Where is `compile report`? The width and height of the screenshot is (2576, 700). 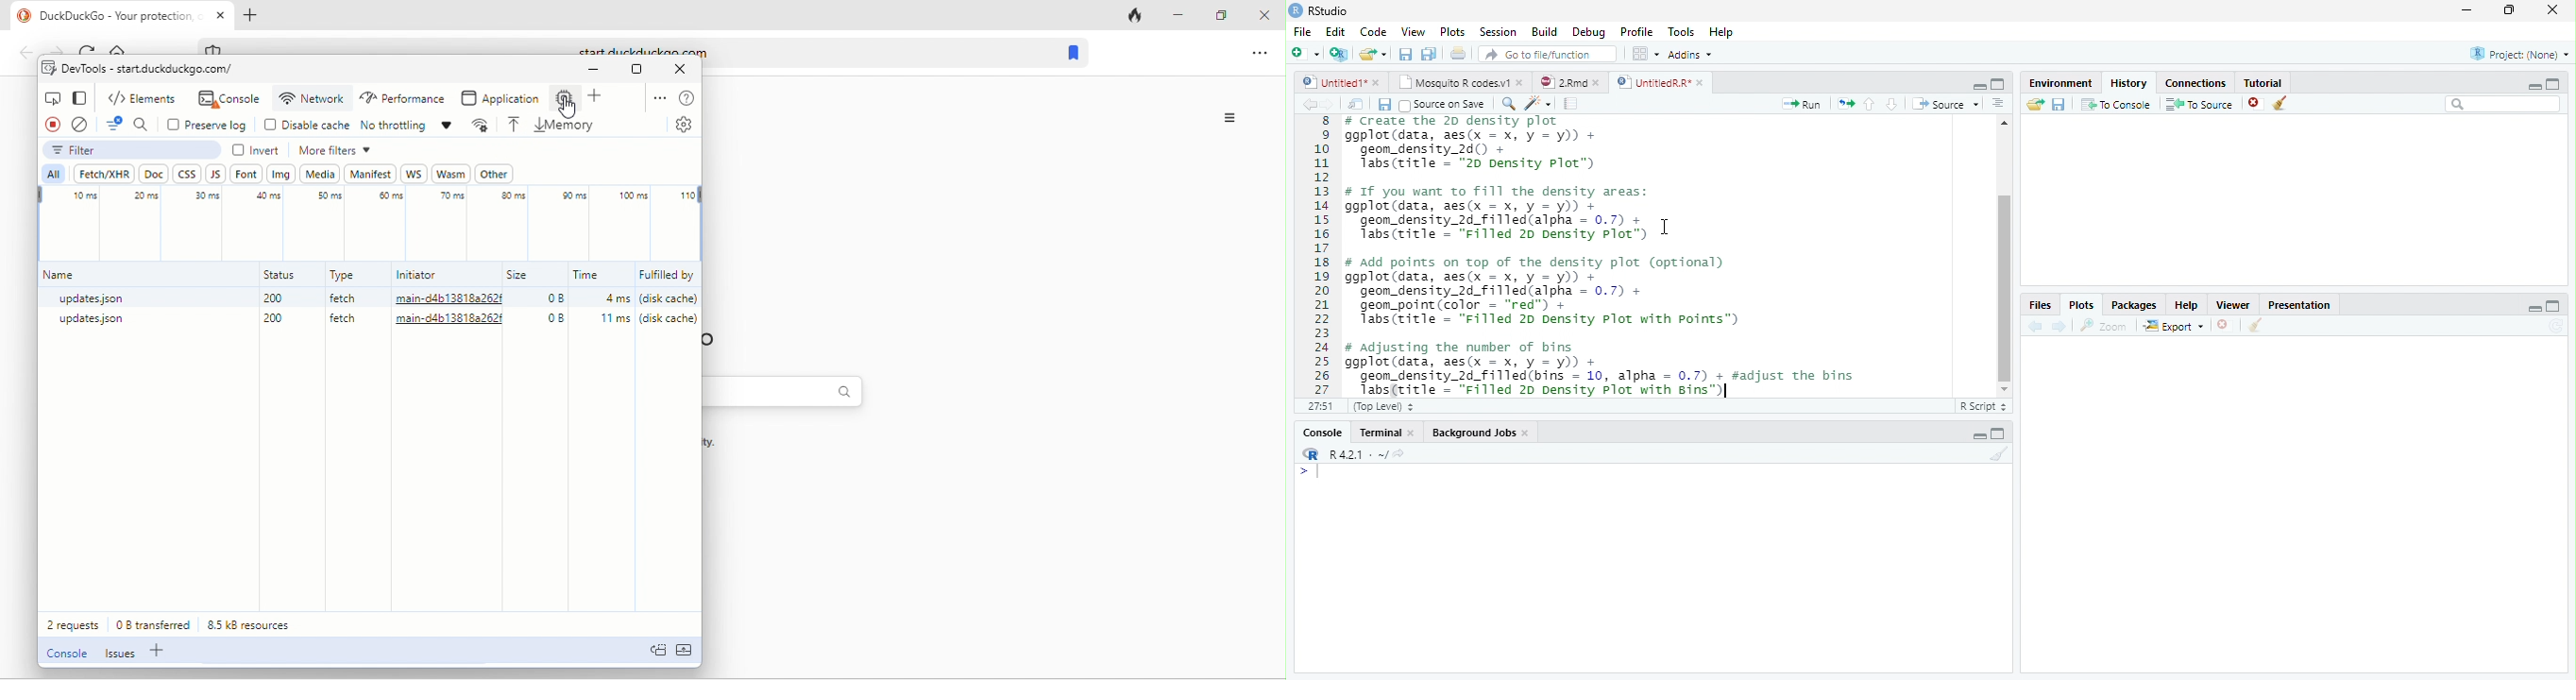
compile report is located at coordinates (1571, 105).